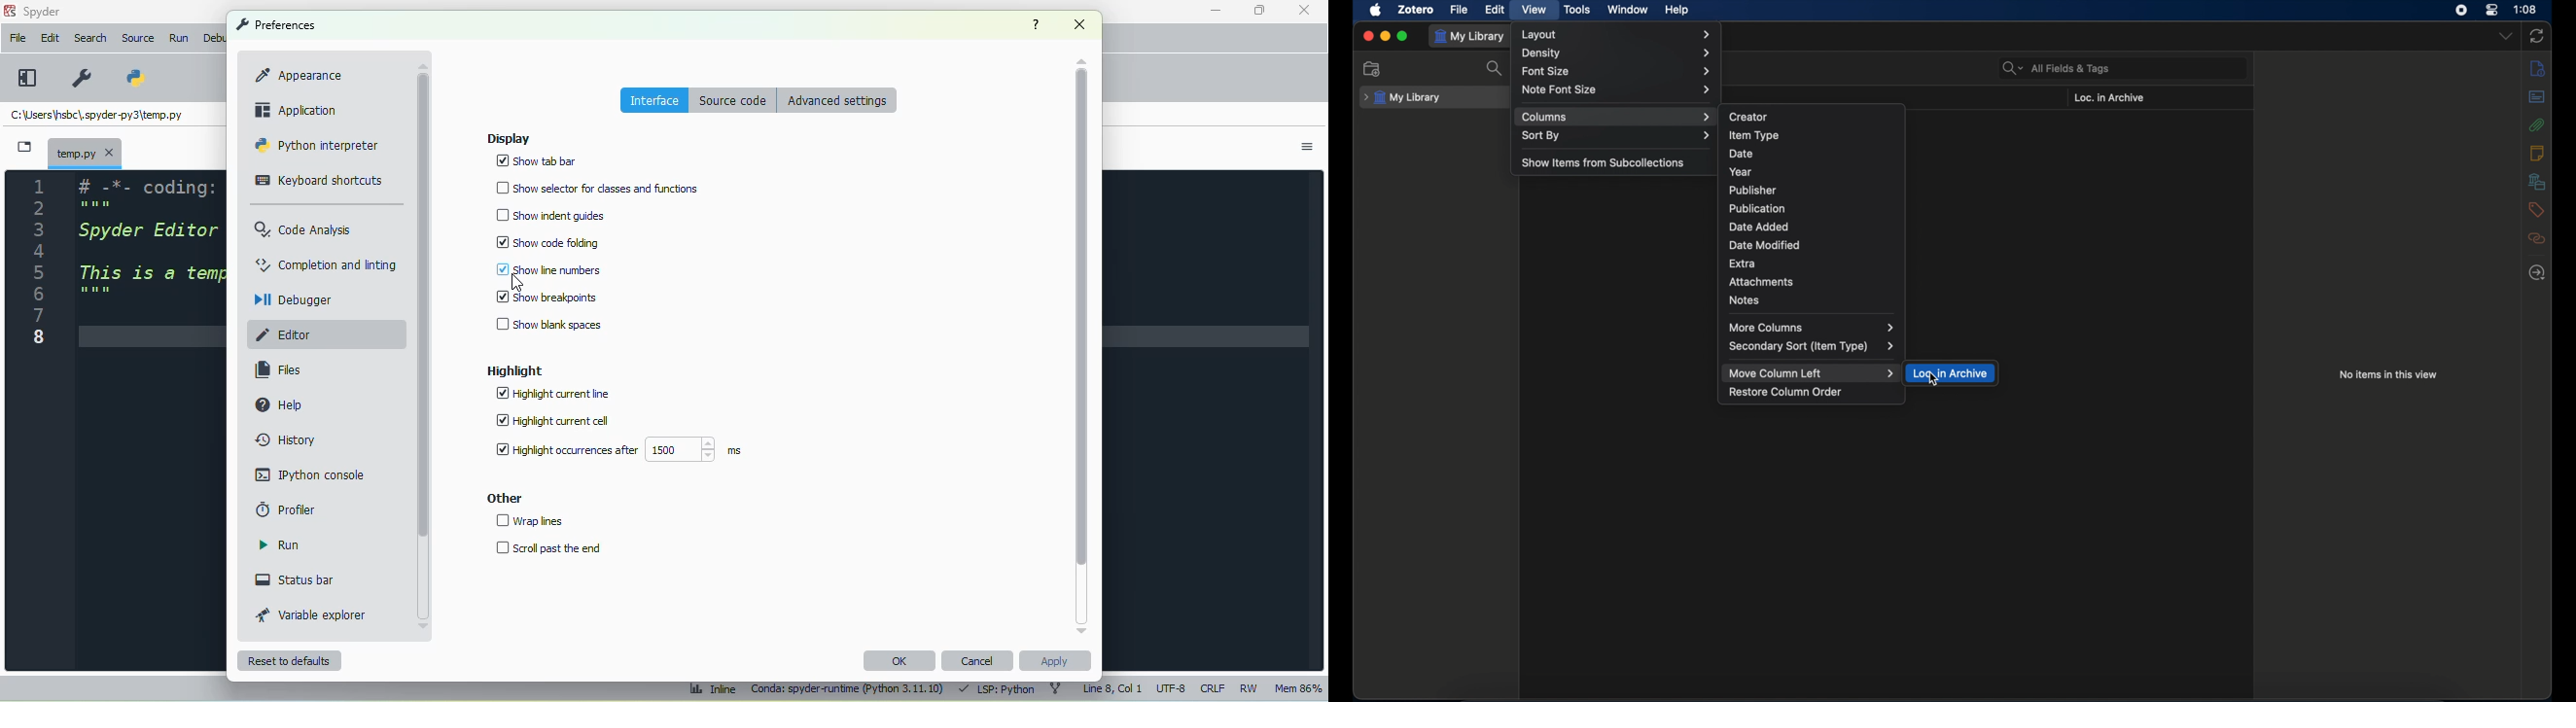 This screenshot has height=728, width=2576. What do you see at coordinates (599, 188) in the screenshot?
I see `show selector for classes and functions` at bounding box center [599, 188].